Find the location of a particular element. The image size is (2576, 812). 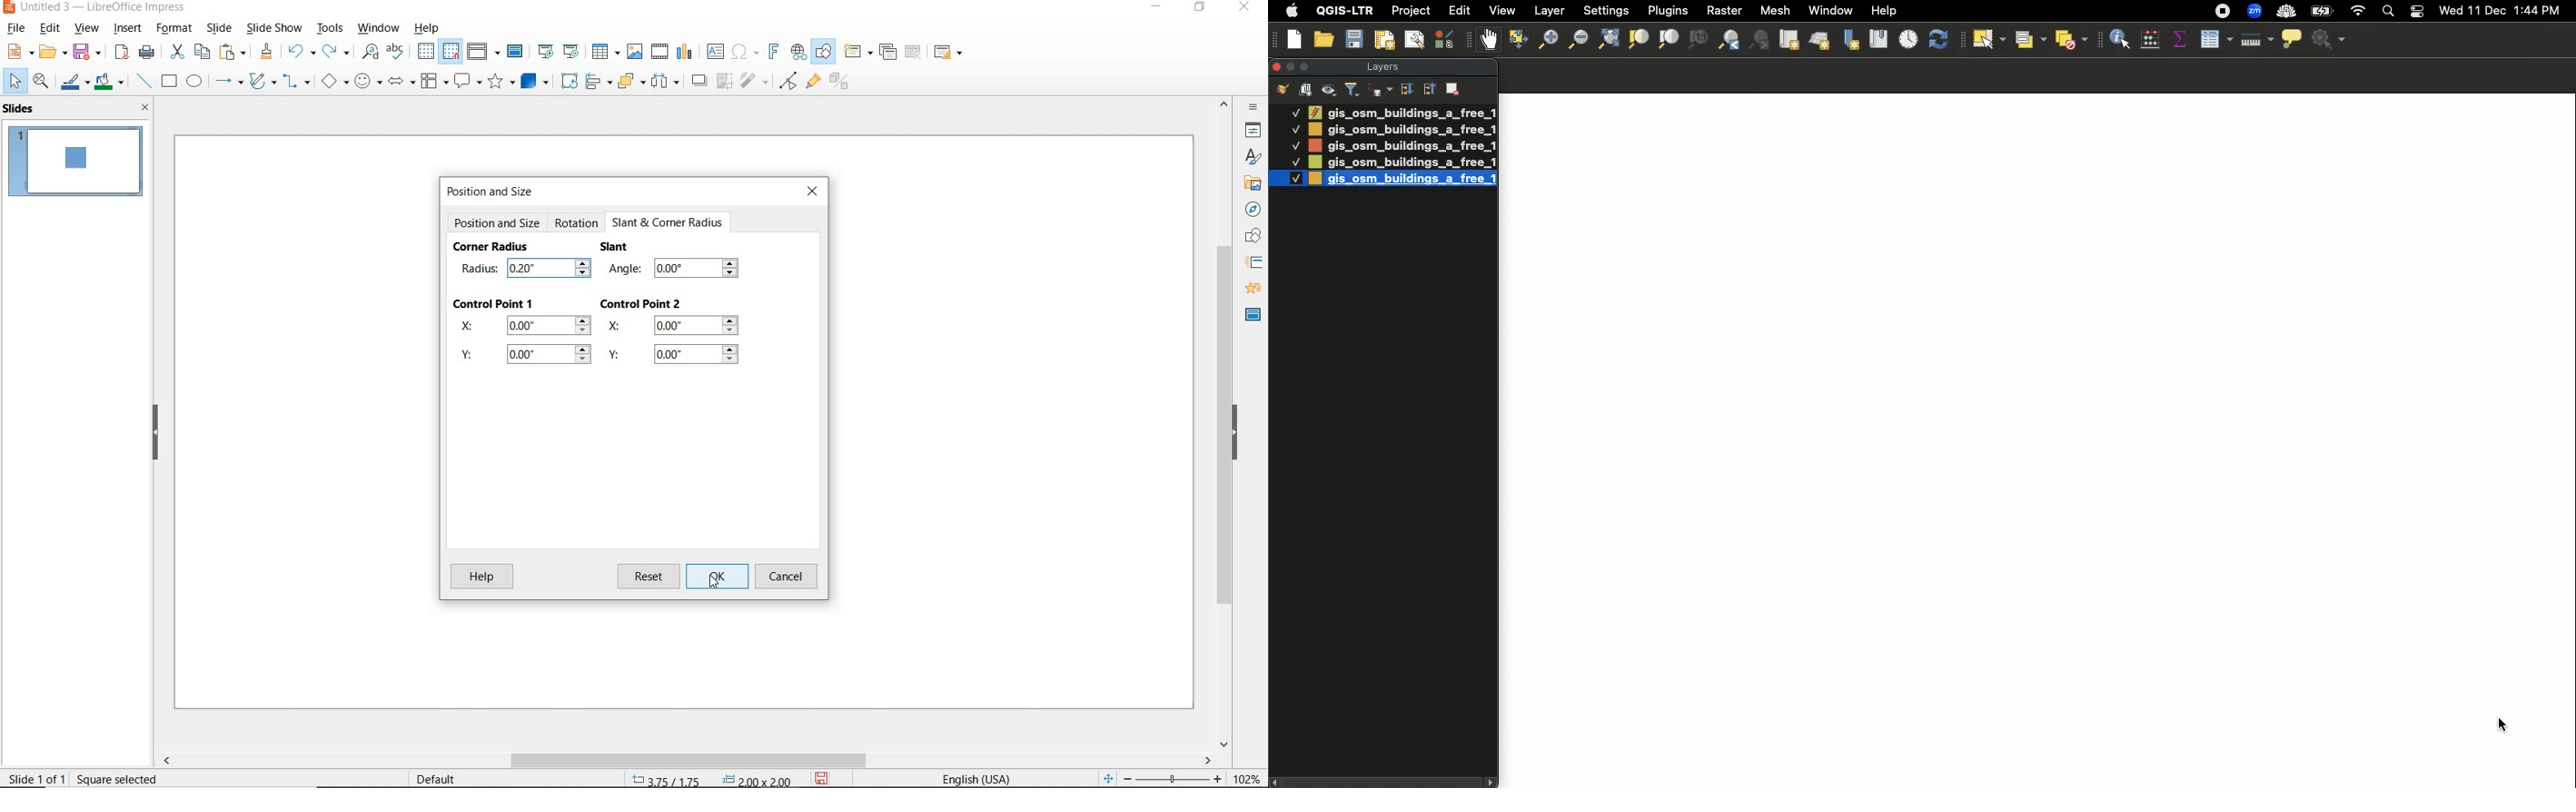

Zoom last is located at coordinates (1729, 40).